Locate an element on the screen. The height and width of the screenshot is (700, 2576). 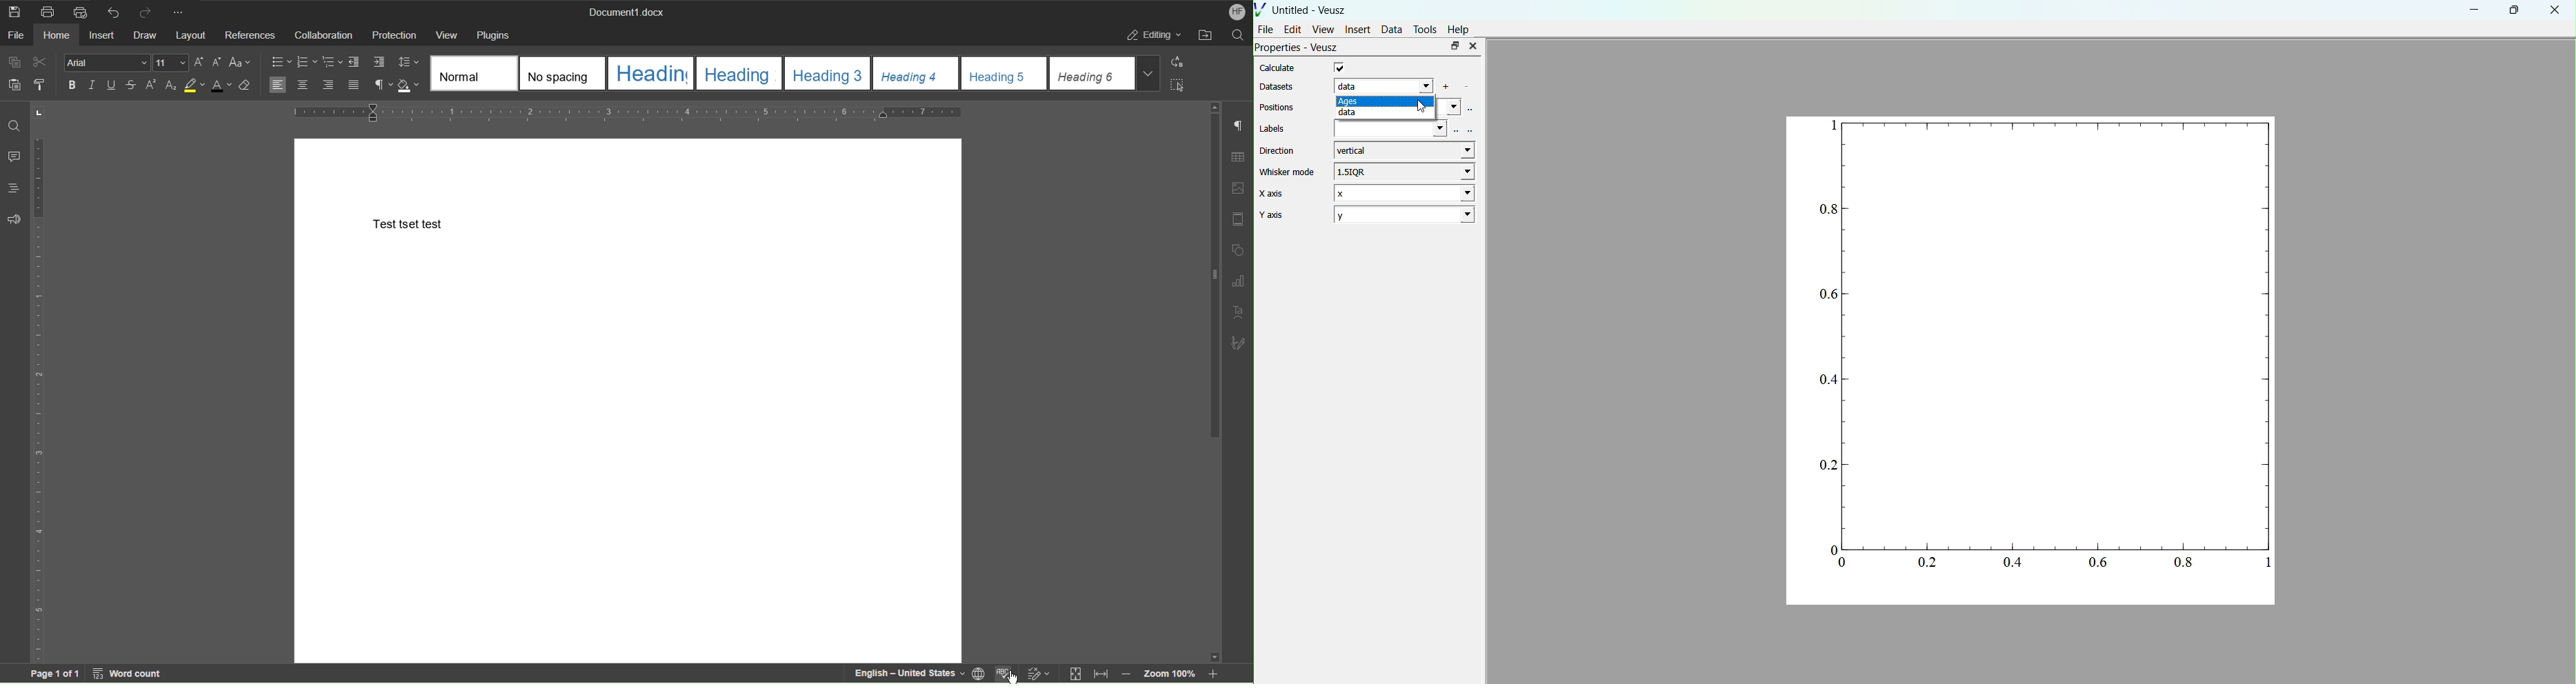
Italics is located at coordinates (95, 86).